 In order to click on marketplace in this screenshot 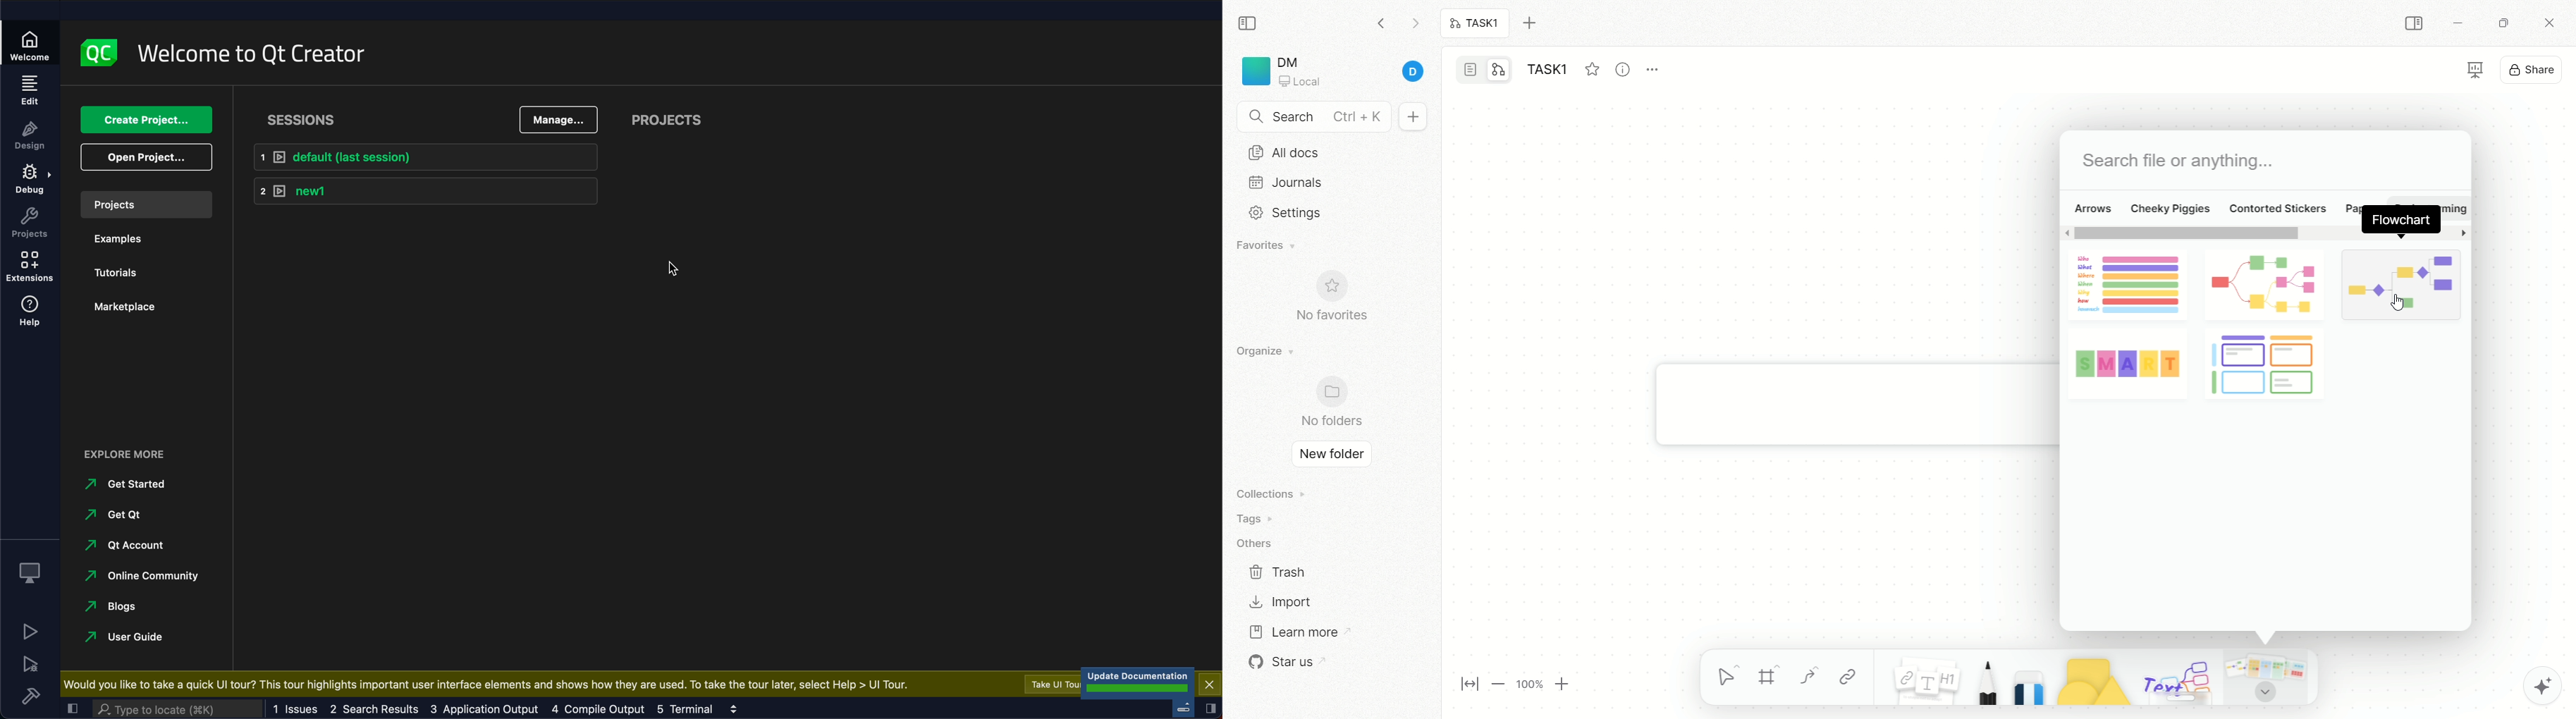, I will do `click(126, 311)`.